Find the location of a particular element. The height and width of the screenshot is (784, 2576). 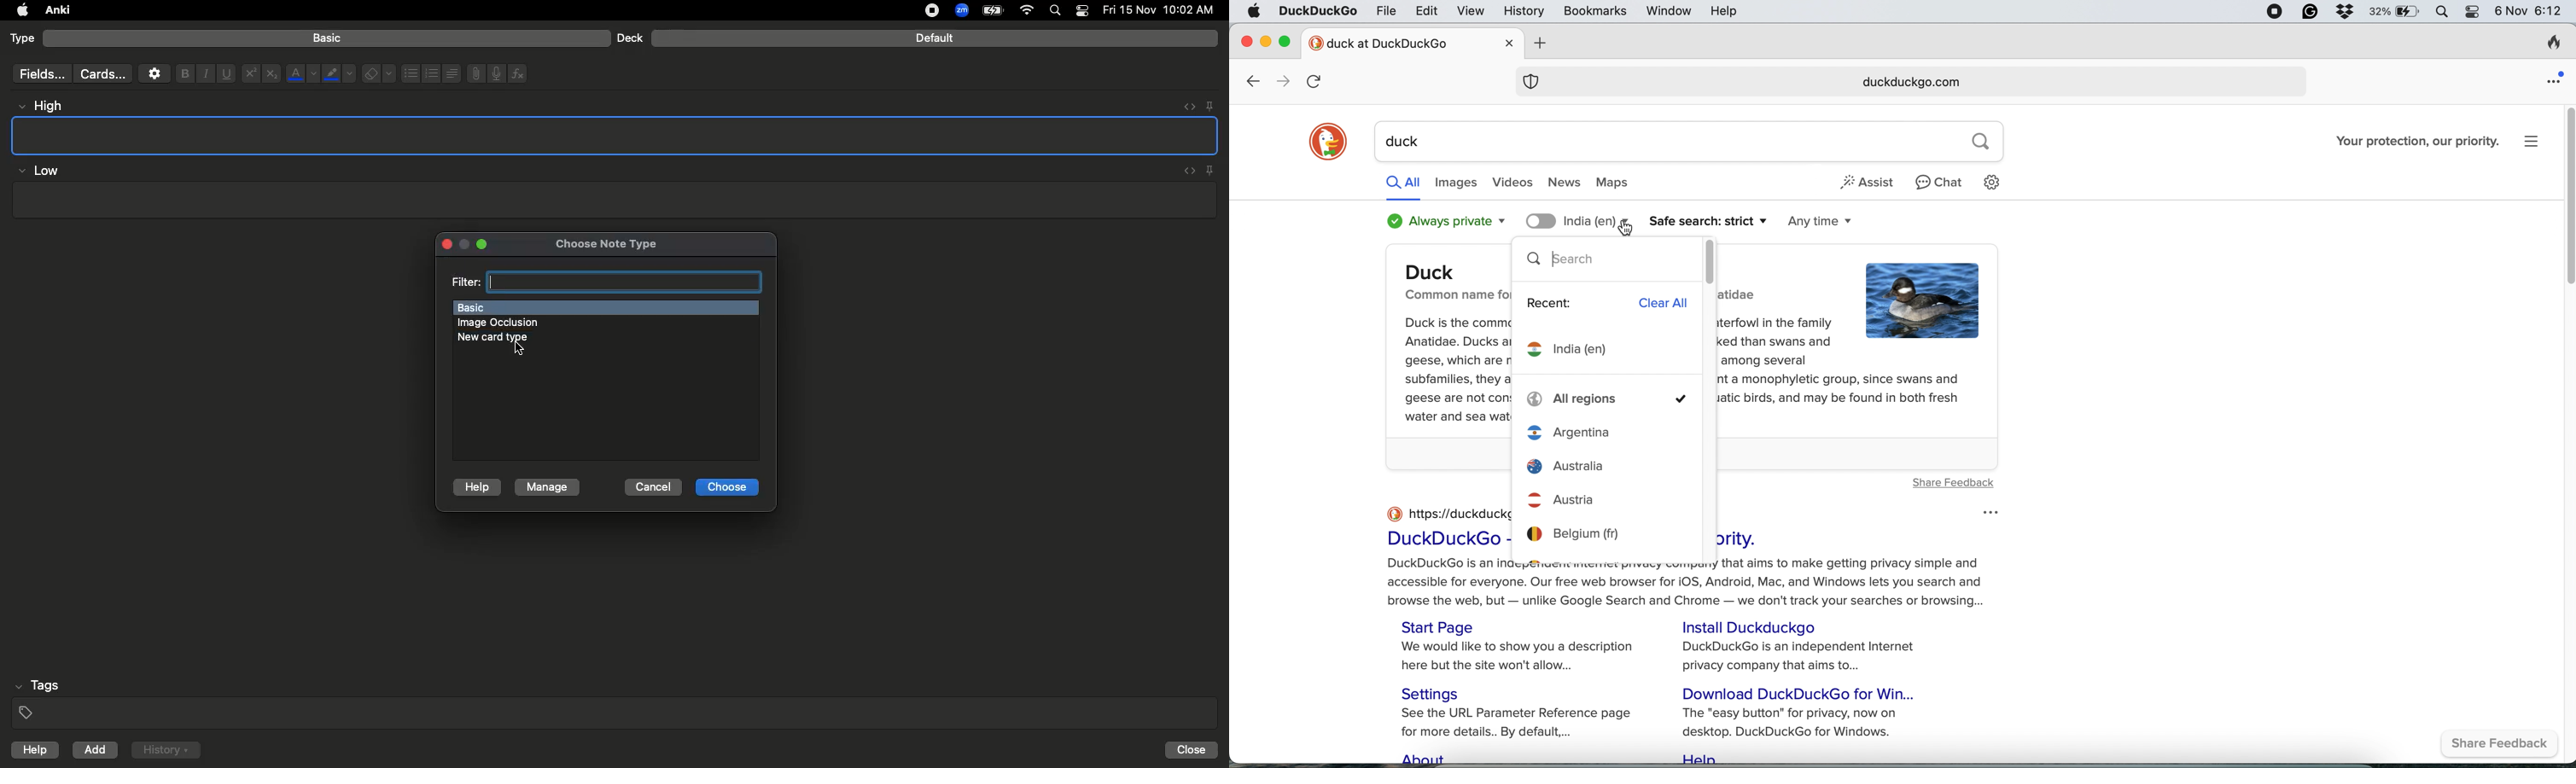

Subscript is located at coordinates (271, 74).